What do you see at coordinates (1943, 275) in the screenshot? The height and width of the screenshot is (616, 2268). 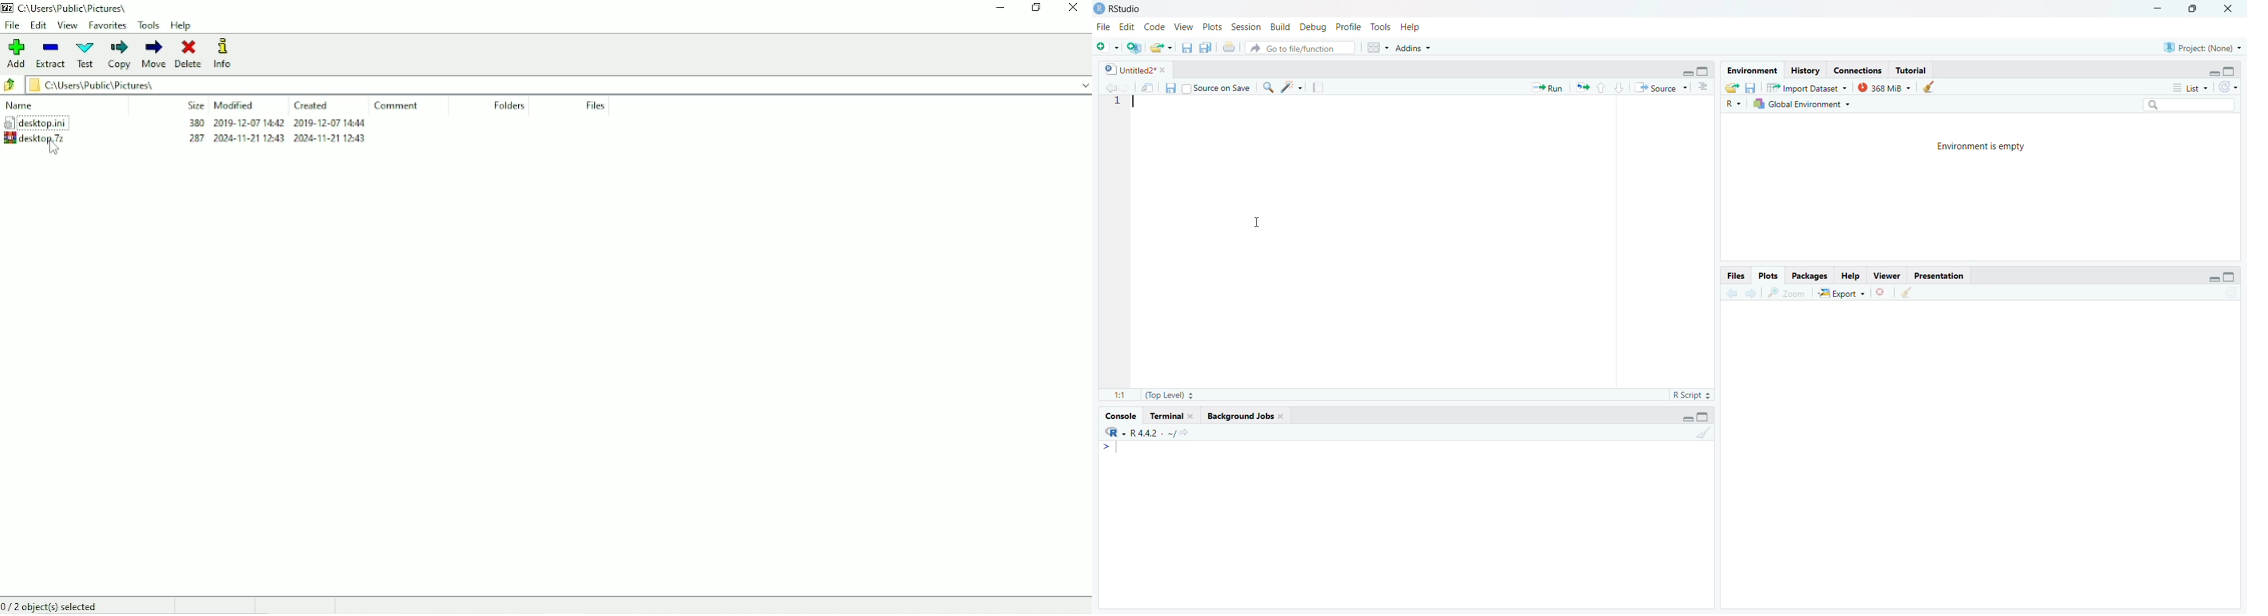 I see `Presentation` at bounding box center [1943, 275].